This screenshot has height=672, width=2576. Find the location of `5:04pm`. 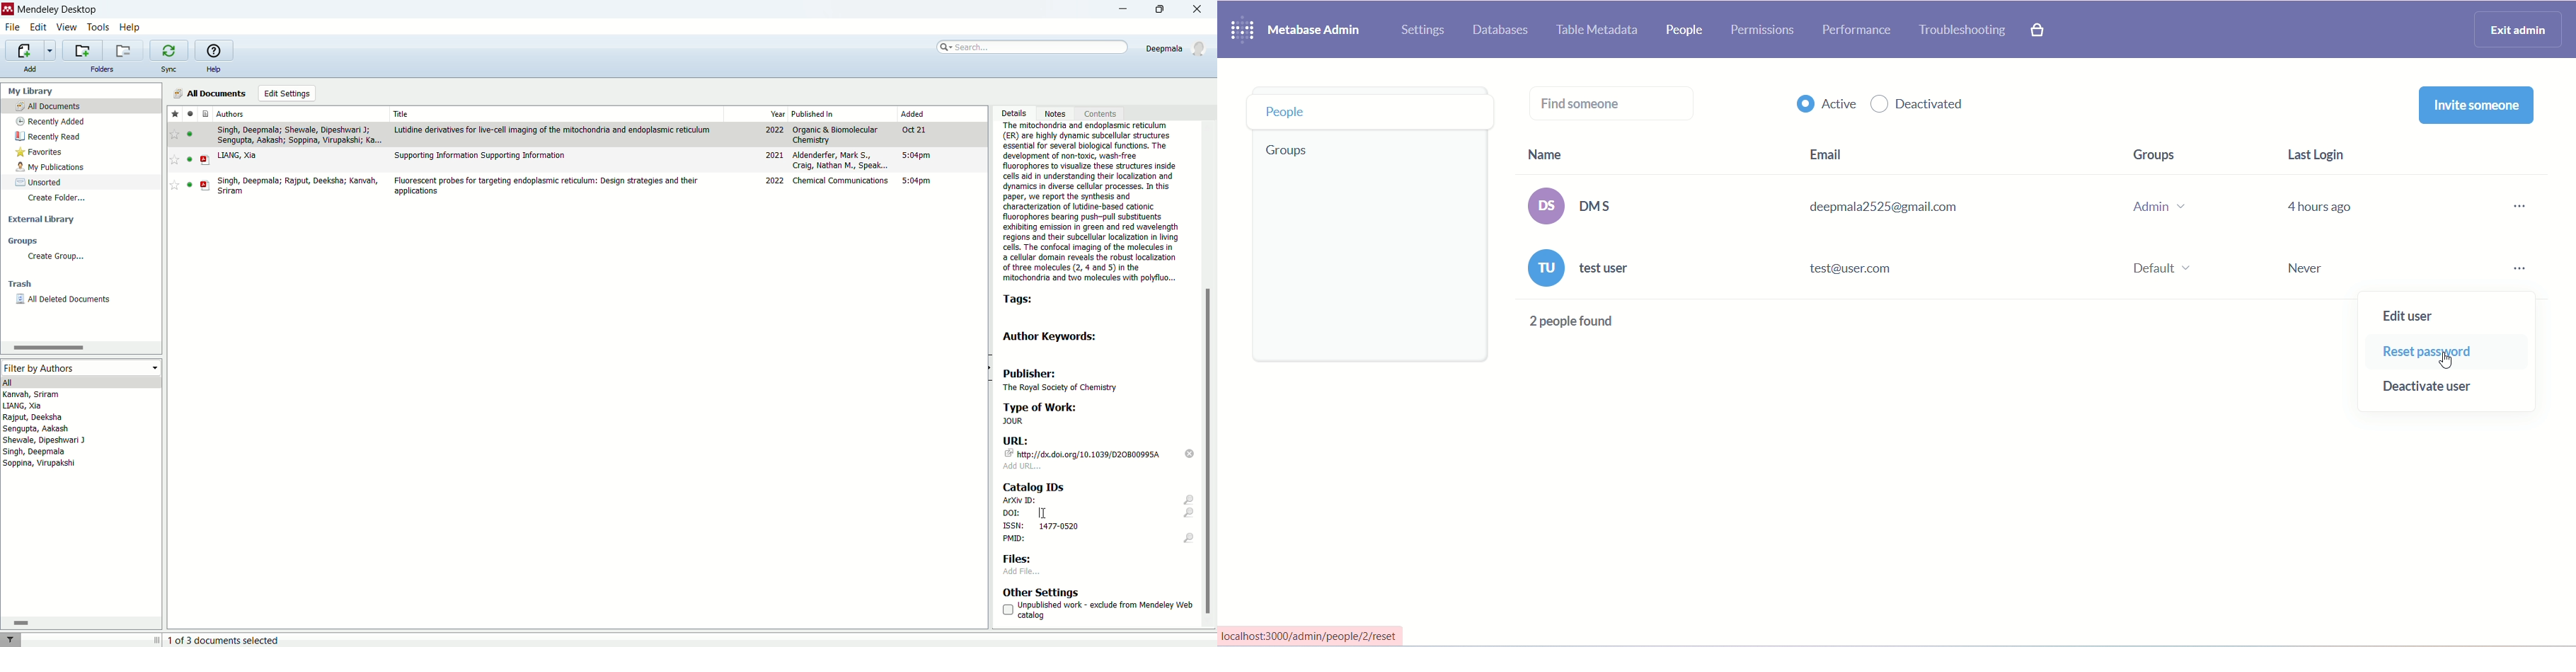

5:04pm is located at coordinates (916, 181).